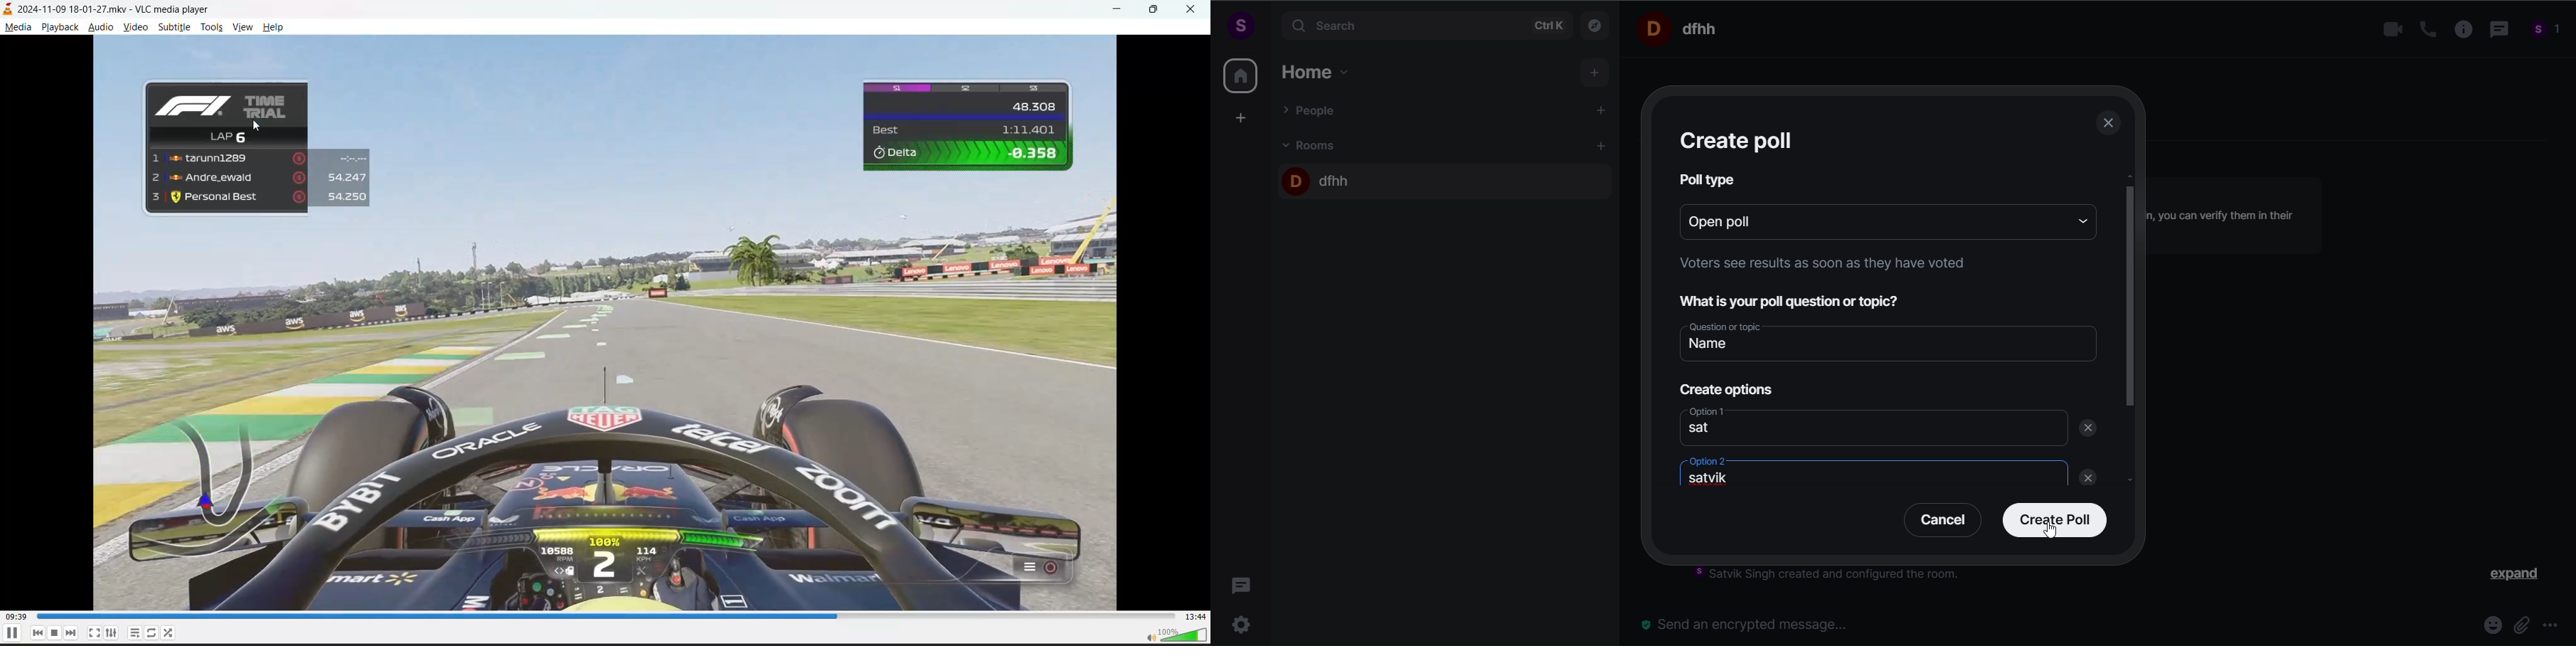 Image resolution: width=2576 pixels, height=672 pixels. Describe the element at coordinates (9, 635) in the screenshot. I see `pause` at that location.